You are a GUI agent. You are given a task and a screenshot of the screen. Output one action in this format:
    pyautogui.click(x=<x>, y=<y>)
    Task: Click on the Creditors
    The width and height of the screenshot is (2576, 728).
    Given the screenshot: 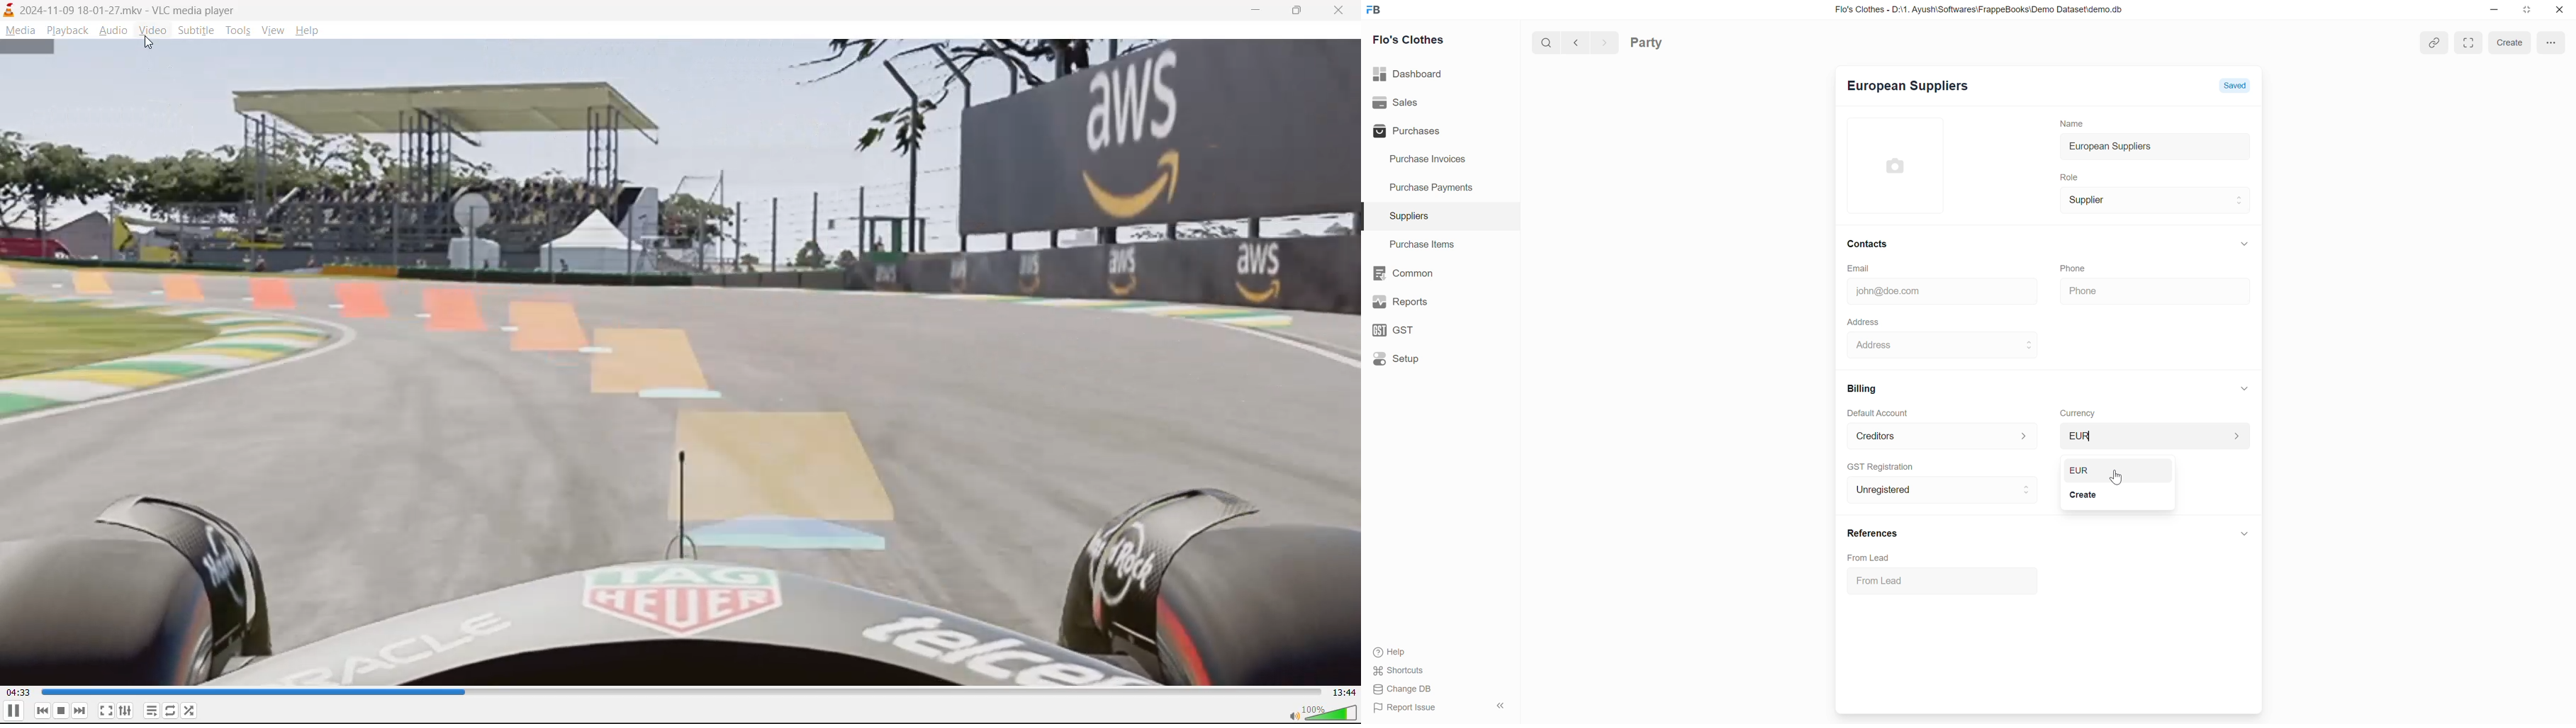 What is the action you would take?
    pyautogui.click(x=1872, y=435)
    